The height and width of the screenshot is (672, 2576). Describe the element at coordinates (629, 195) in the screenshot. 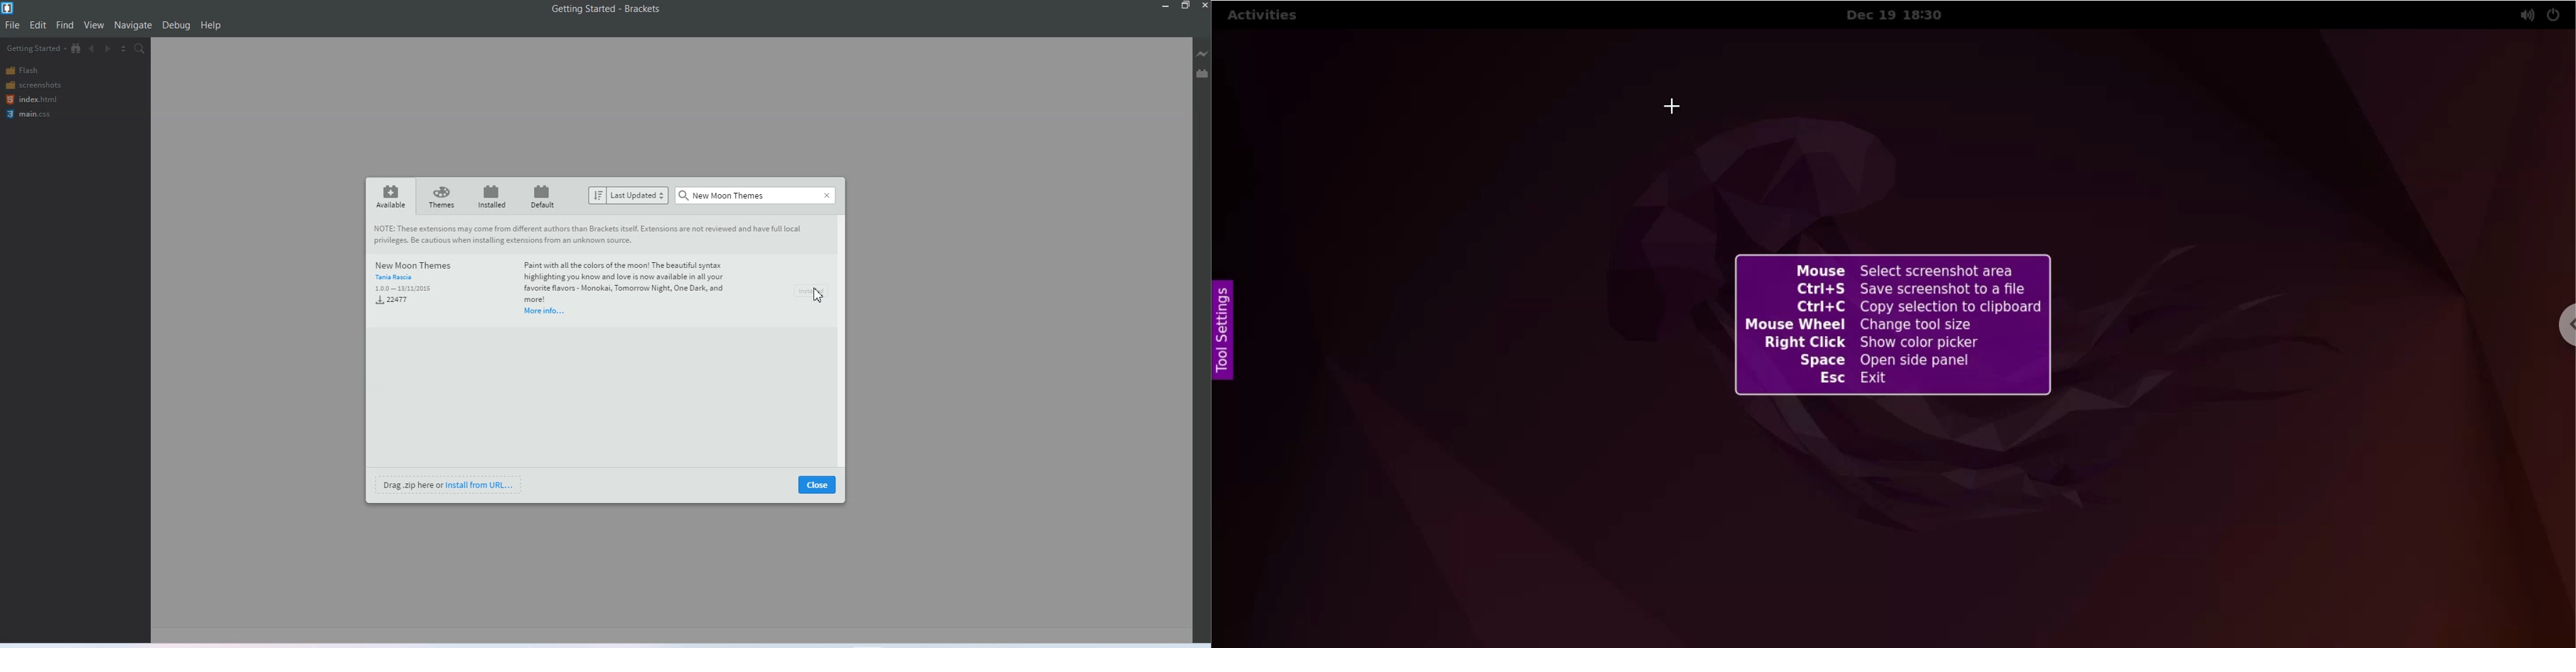

I see `Last updated` at that location.